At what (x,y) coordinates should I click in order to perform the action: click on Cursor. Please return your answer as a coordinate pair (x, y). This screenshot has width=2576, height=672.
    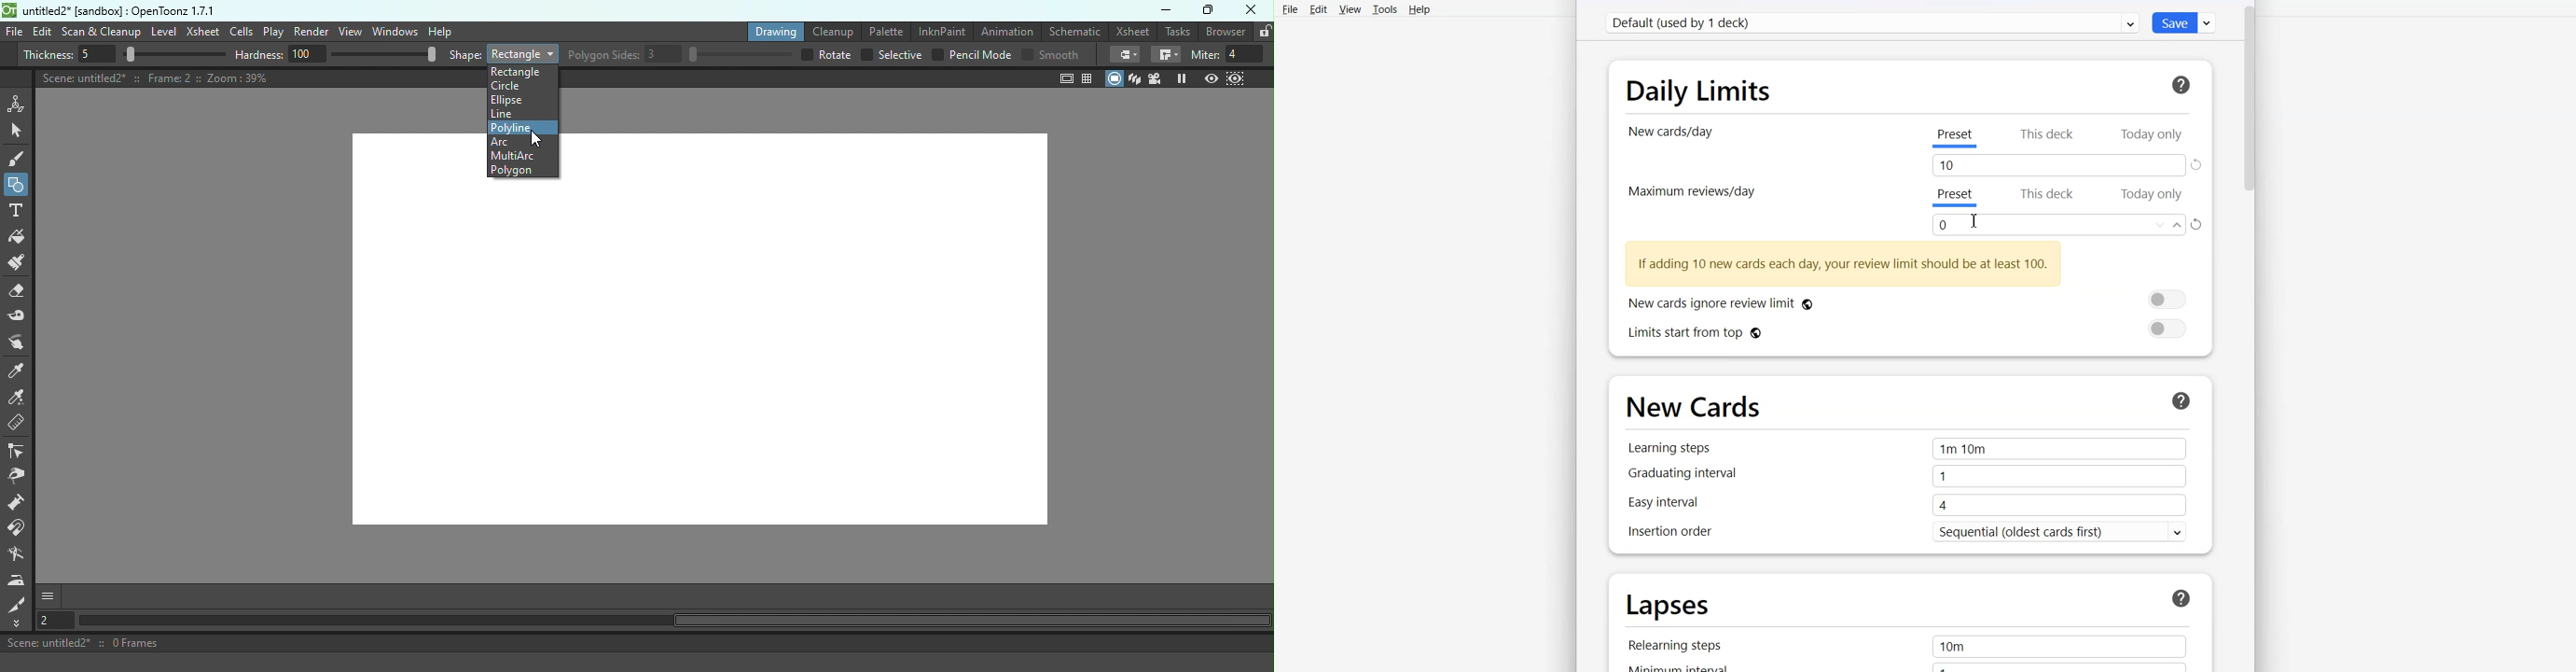
    Looking at the image, I should click on (1977, 223).